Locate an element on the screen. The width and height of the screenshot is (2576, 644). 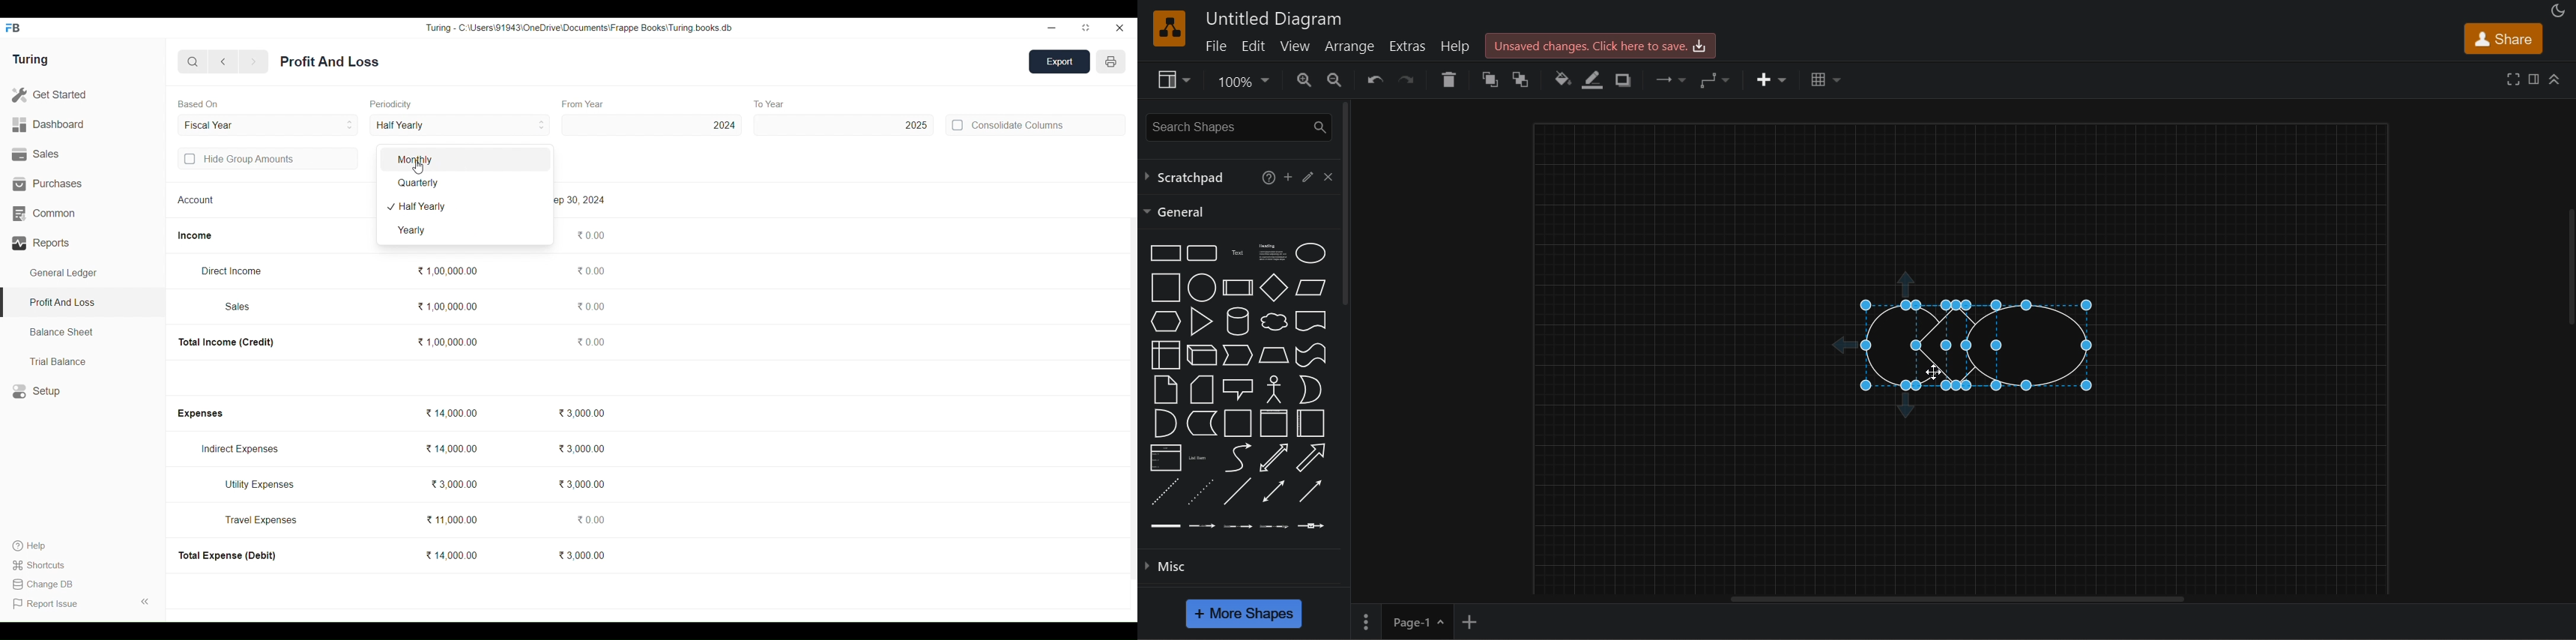
Help is located at coordinates (40, 546).